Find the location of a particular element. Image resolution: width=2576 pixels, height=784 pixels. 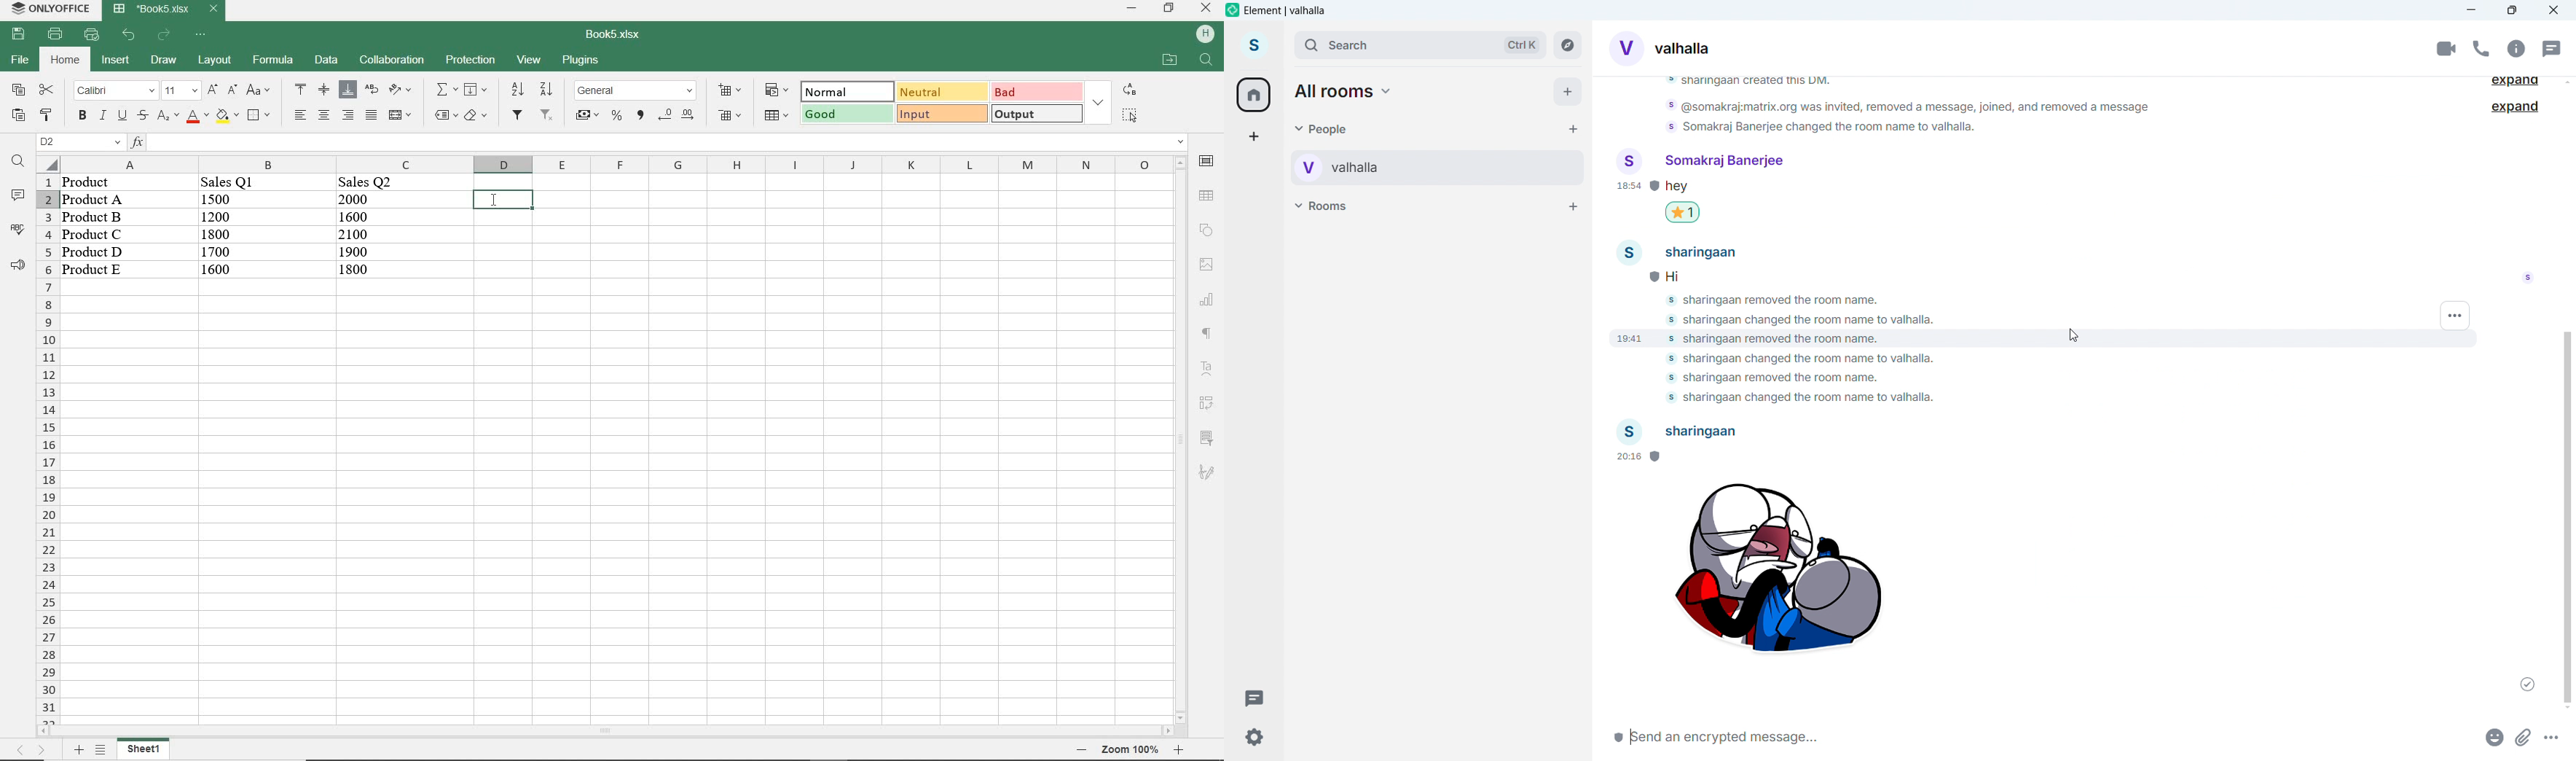

All rooms  is located at coordinates (1345, 92).